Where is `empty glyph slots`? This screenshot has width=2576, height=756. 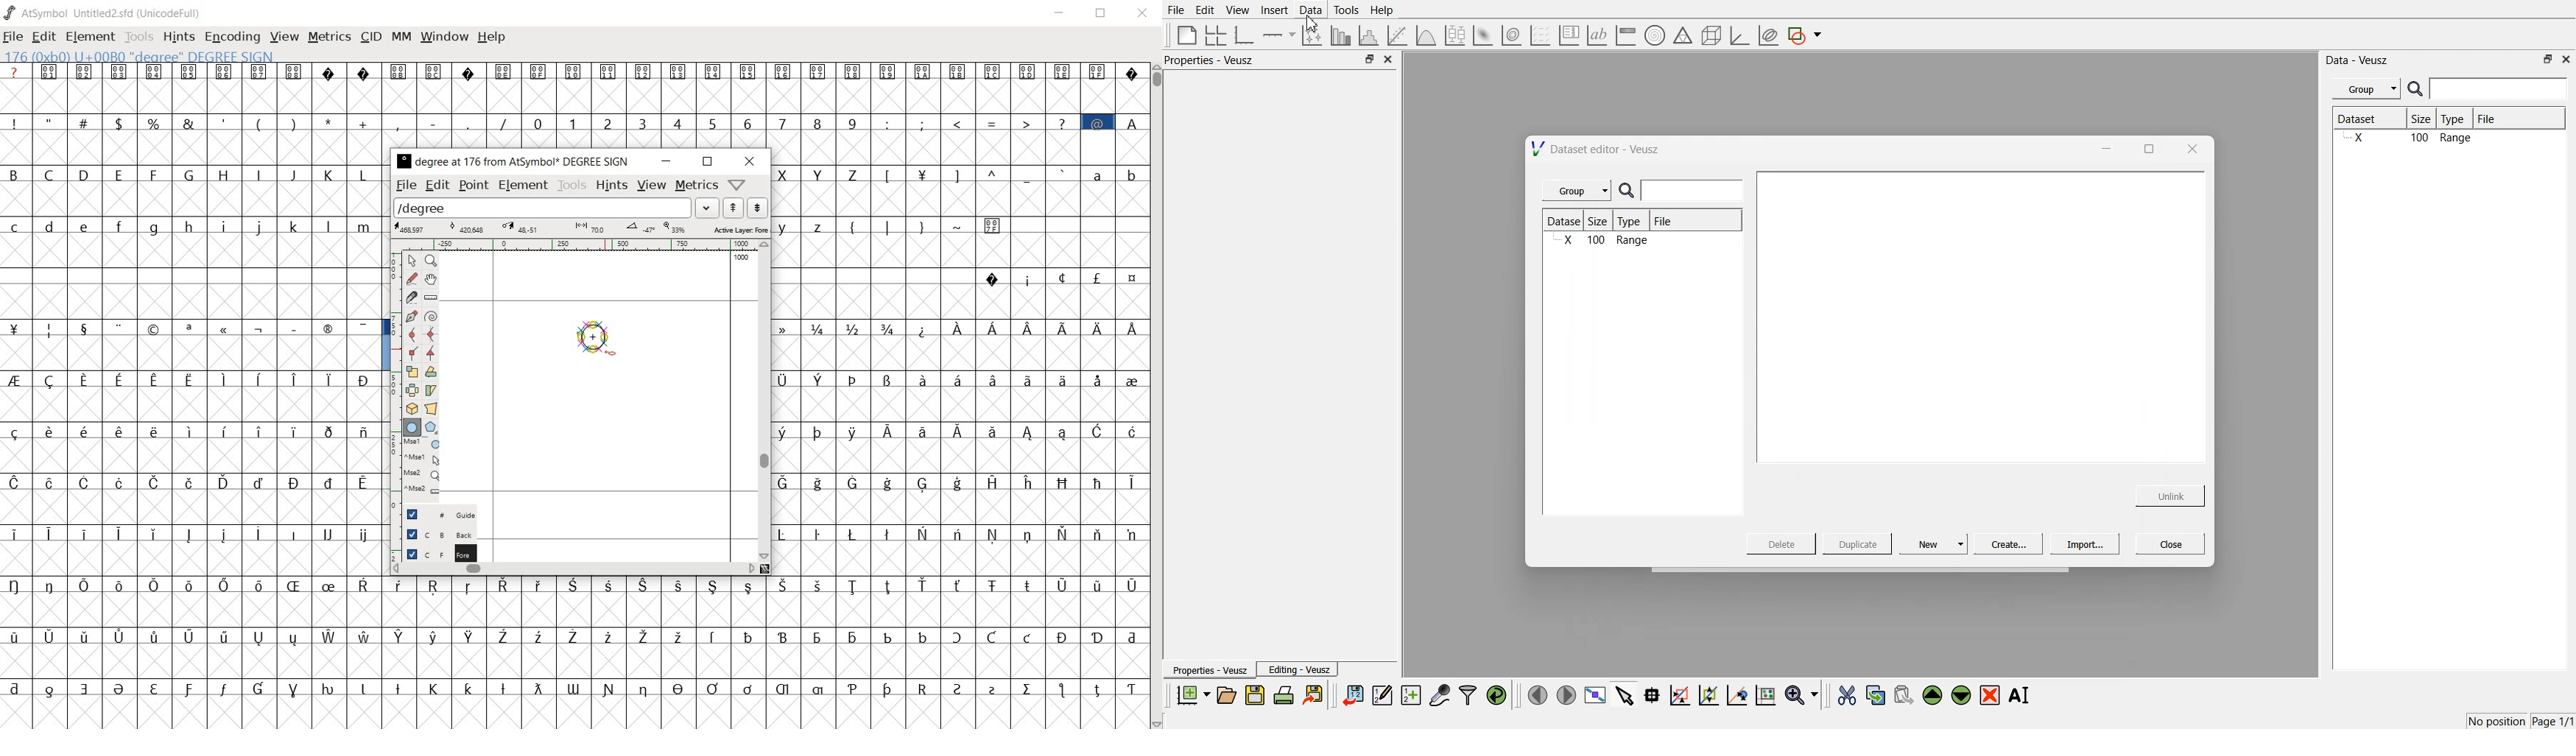
empty glyph slots is located at coordinates (196, 506).